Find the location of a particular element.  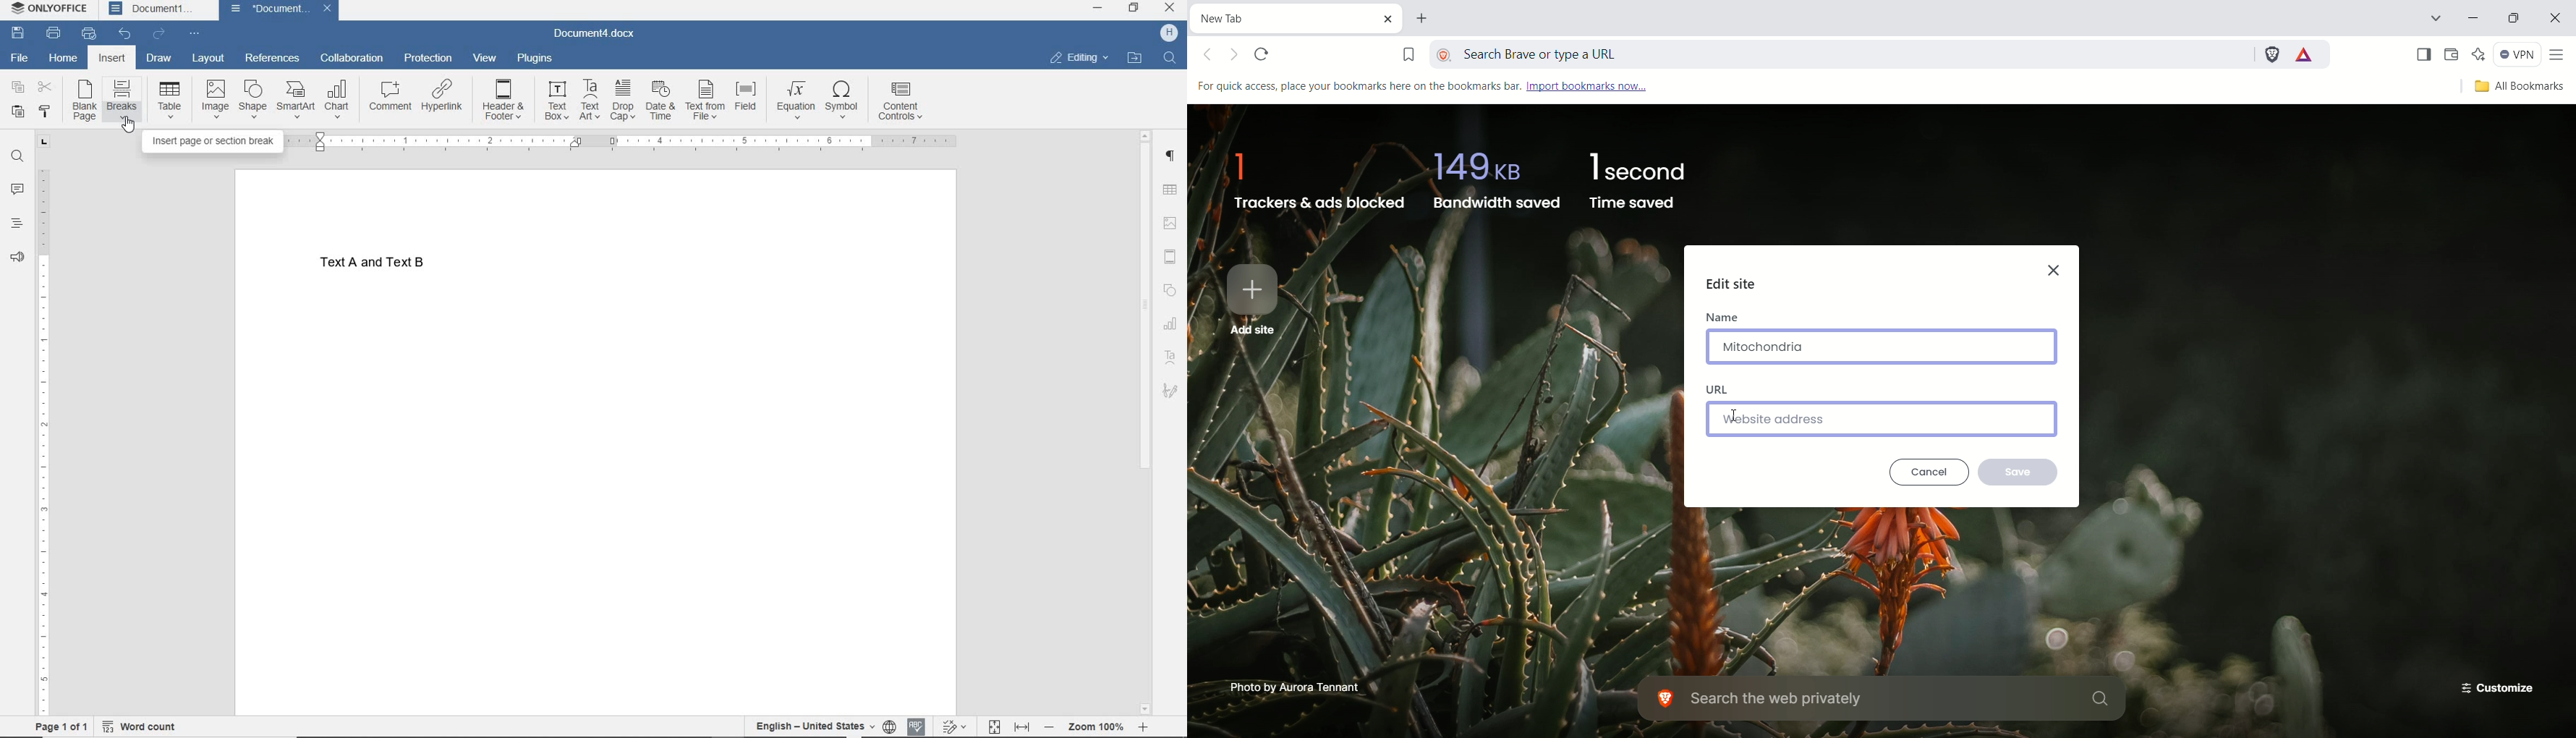

search the web privately is located at coordinates (1885, 700).